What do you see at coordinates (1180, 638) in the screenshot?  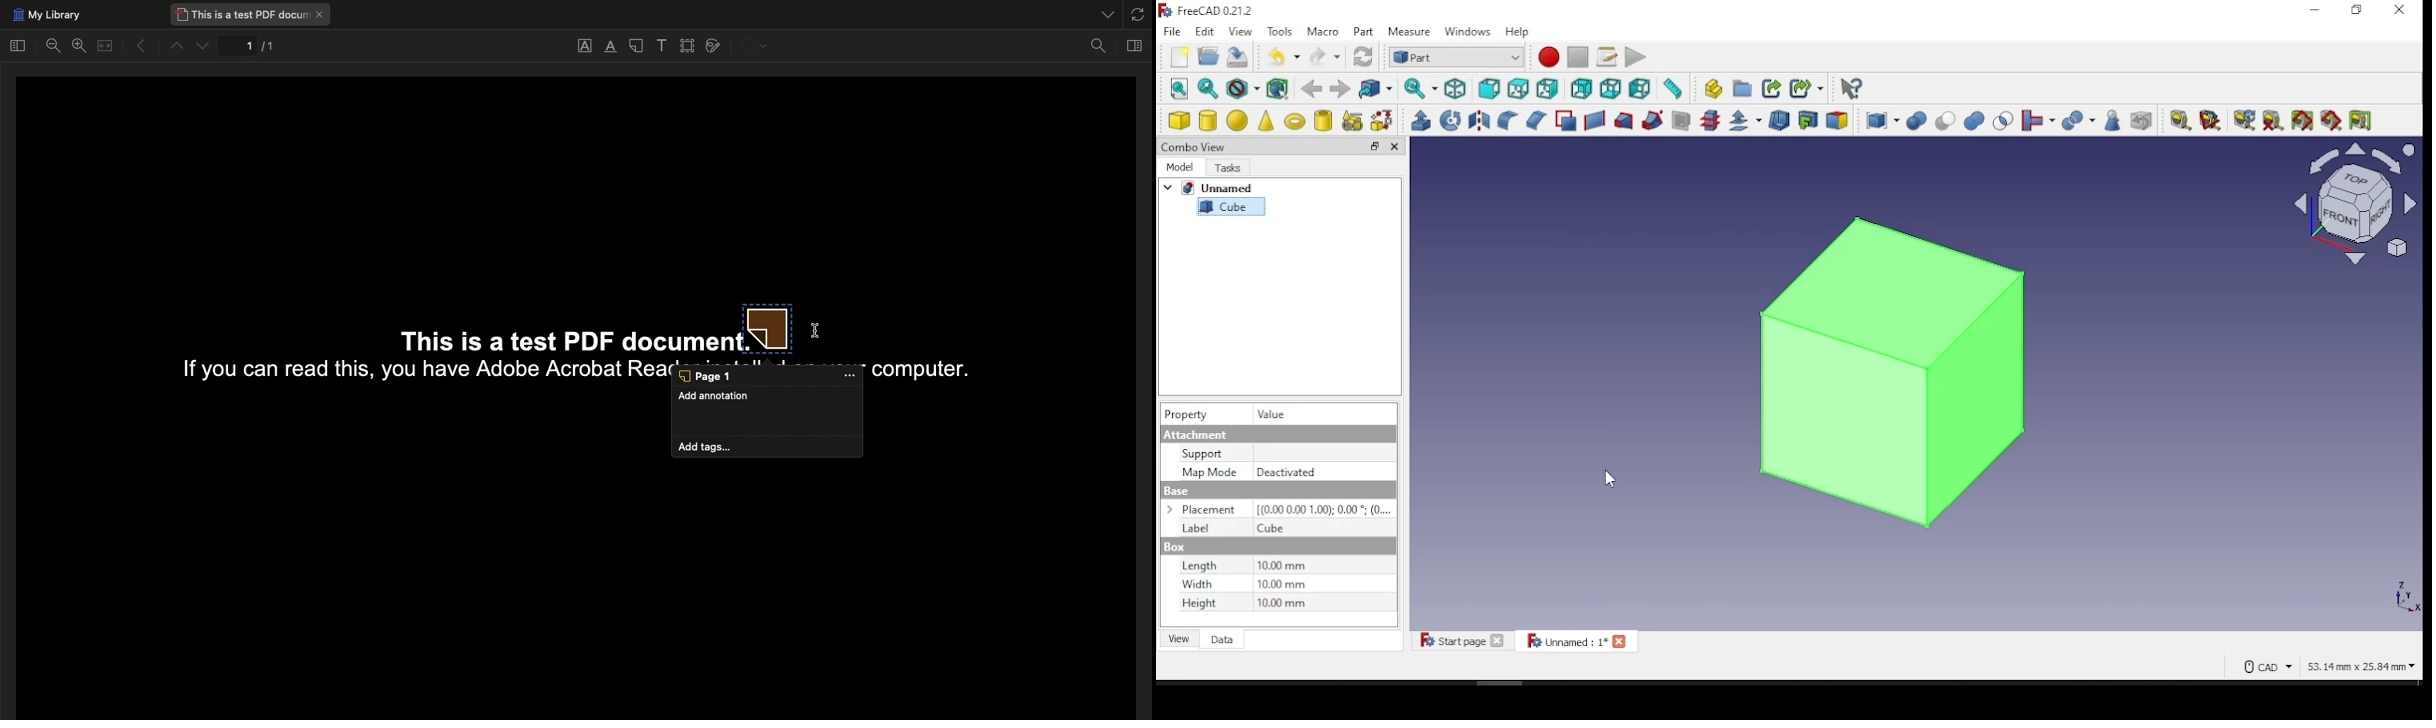 I see `view` at bounding box center [1180, 638].